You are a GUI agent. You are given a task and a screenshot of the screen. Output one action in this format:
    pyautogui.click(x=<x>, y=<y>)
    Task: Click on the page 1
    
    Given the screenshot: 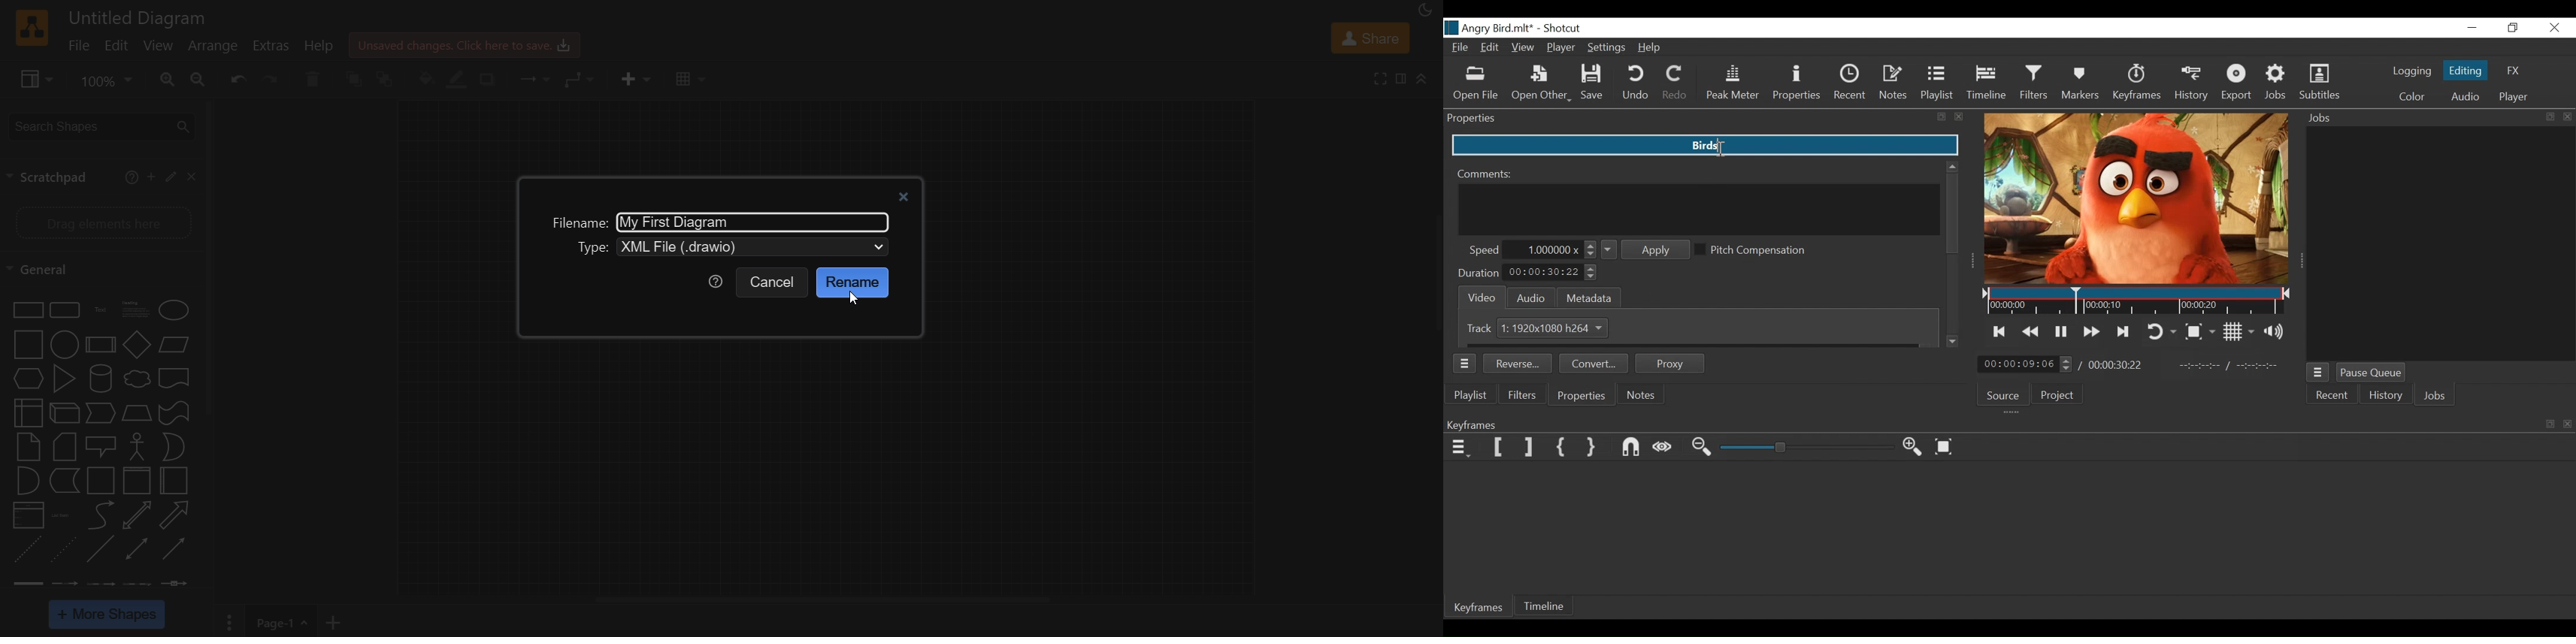 What is the action you would take?
    pyautogui.click(x=286, y=621)
    